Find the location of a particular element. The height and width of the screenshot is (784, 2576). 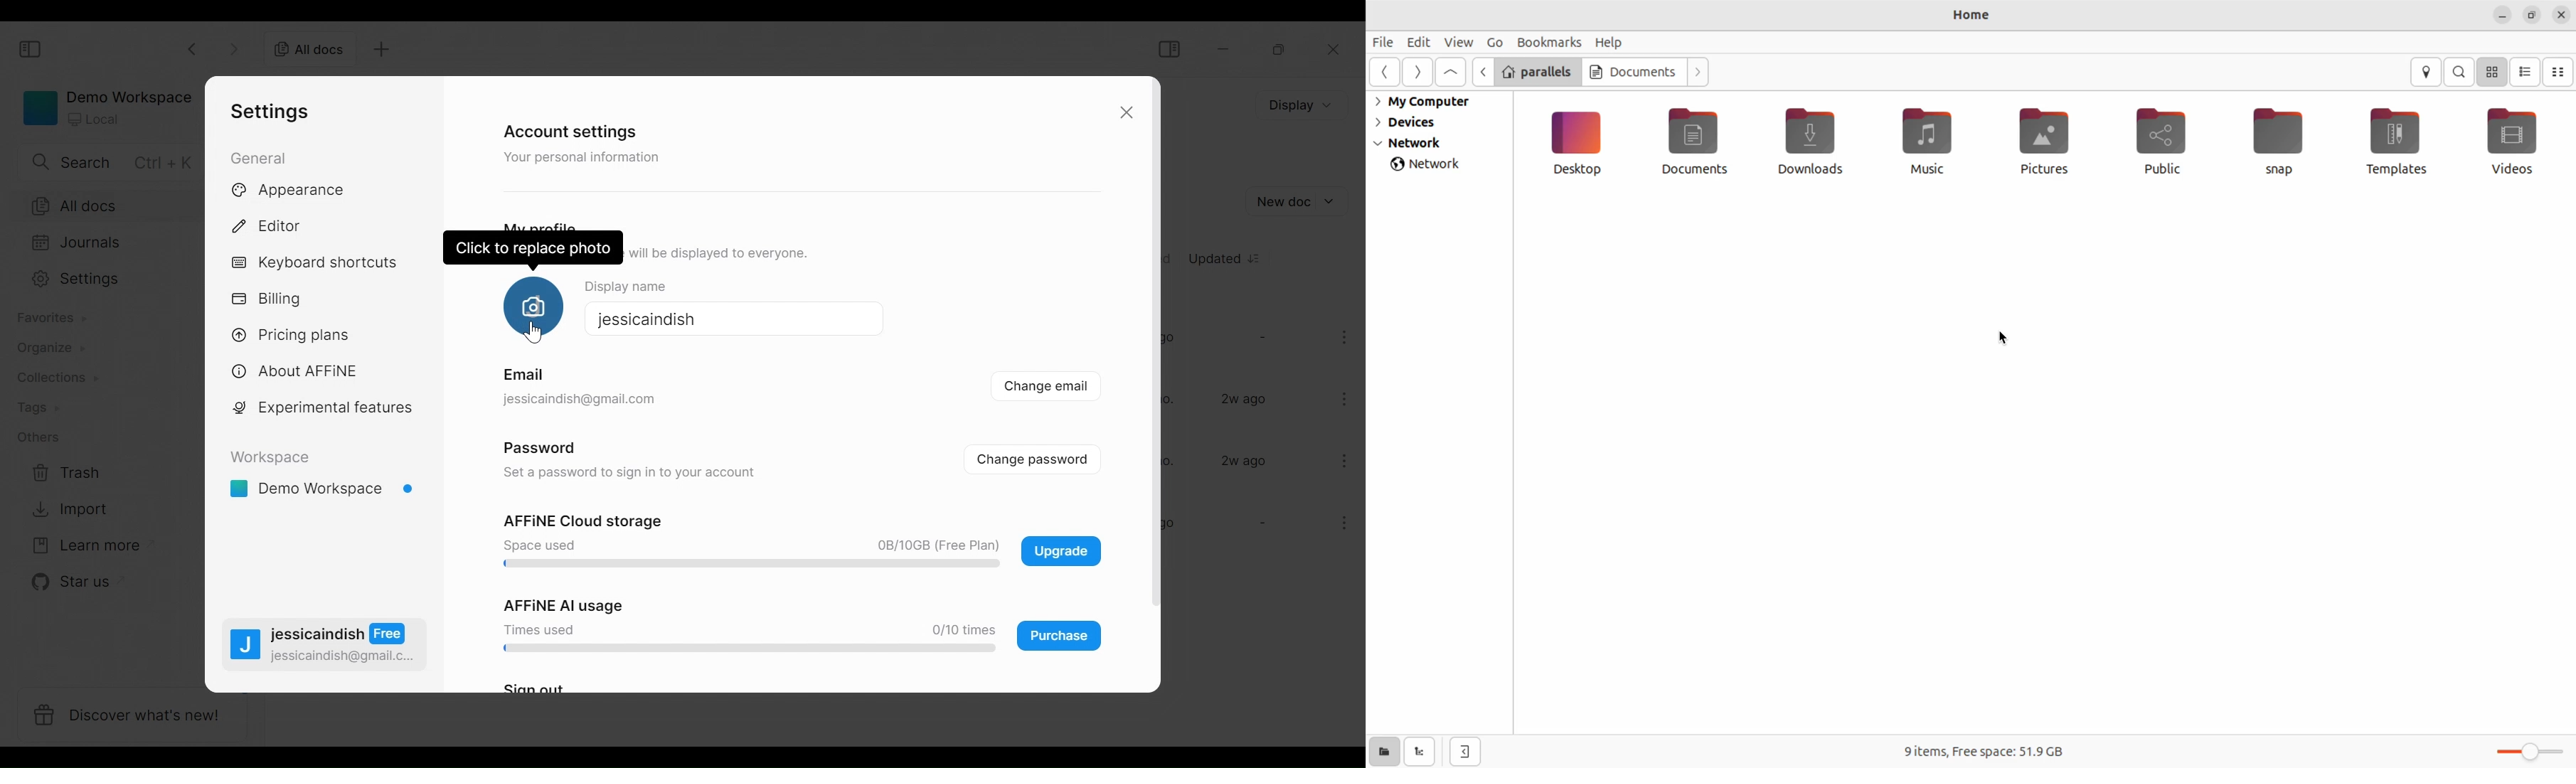

All documents is located at coordinates (310, 50).